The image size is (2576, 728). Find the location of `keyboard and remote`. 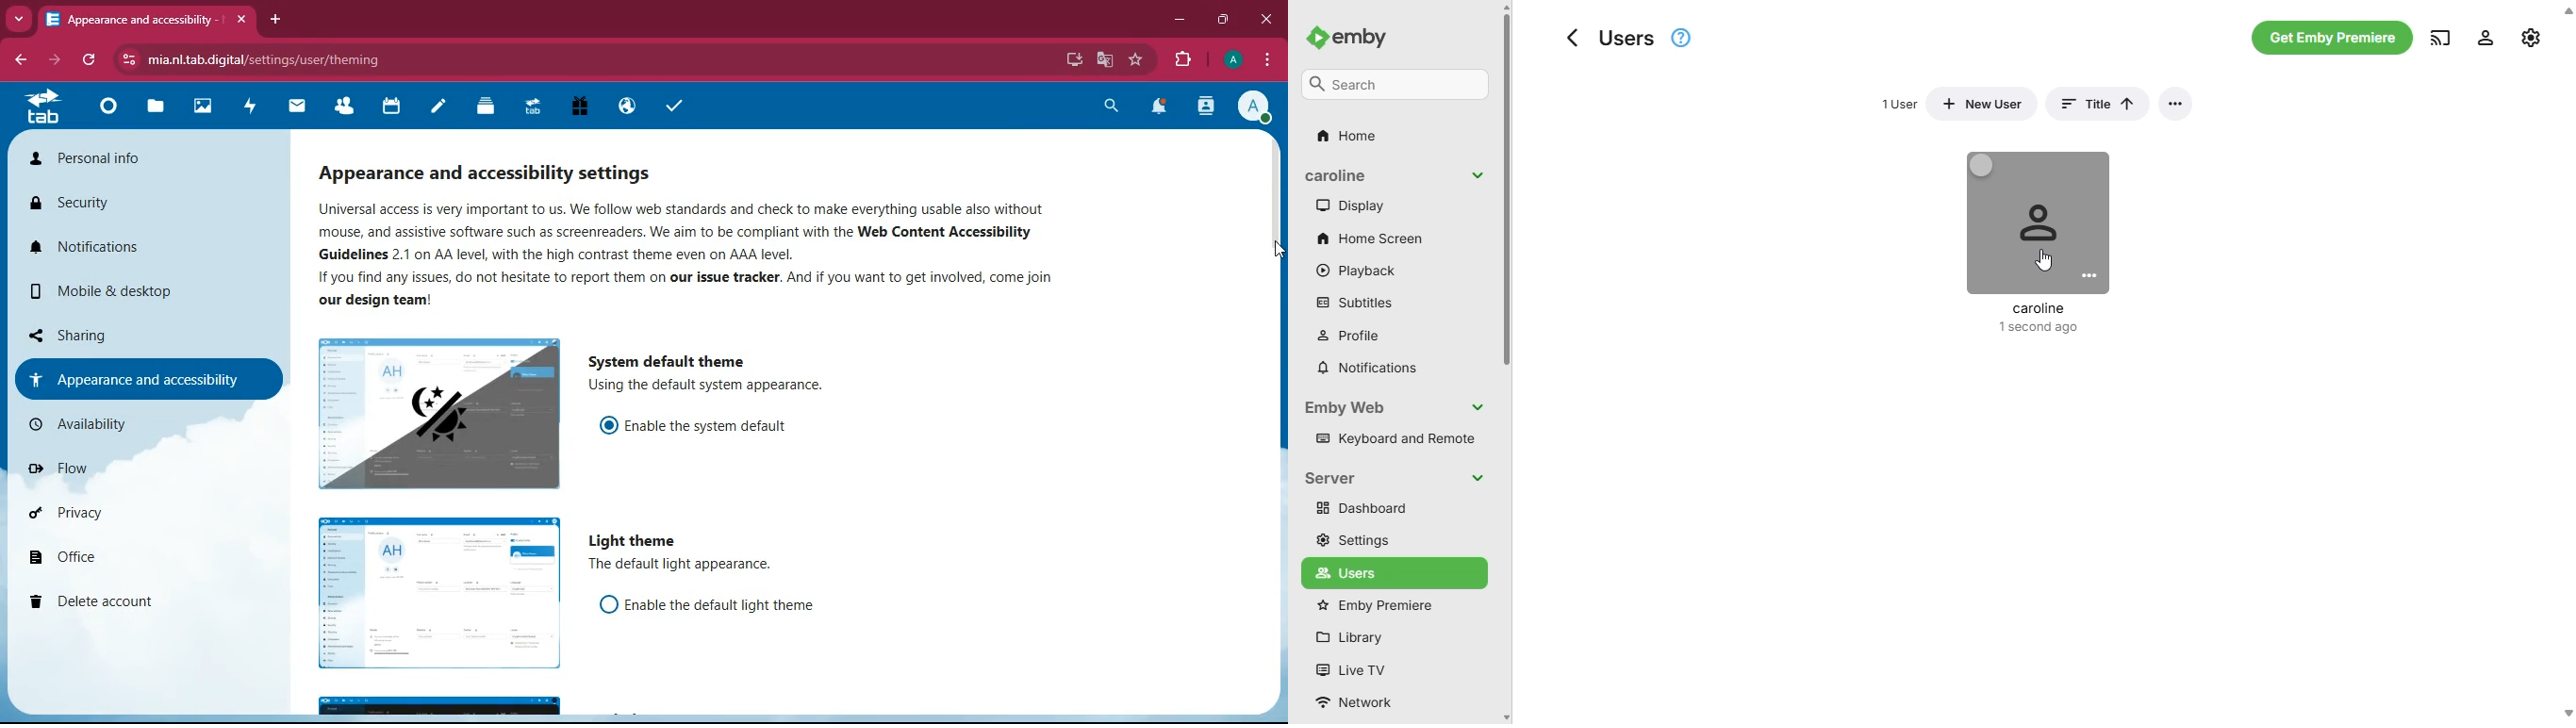

keyboard and remote is located at coordinates (1395, 437).